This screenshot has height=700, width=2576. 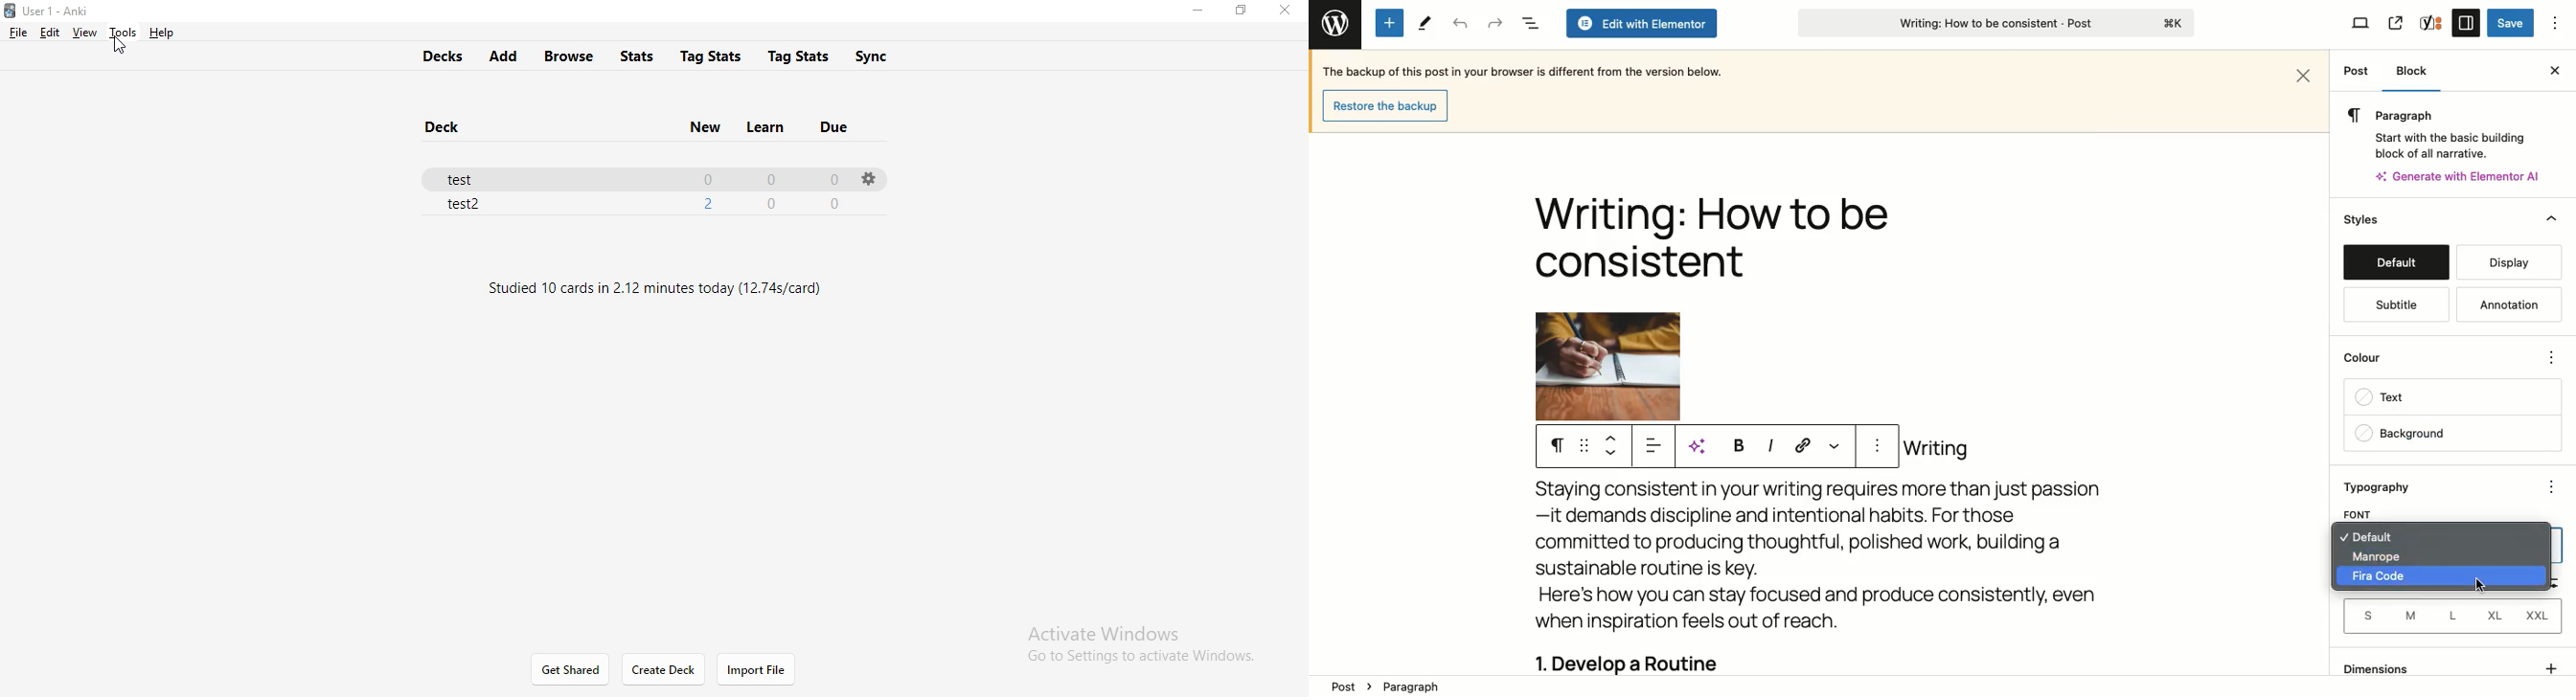 I want to click on minimise, so click(x=1203, y=12).